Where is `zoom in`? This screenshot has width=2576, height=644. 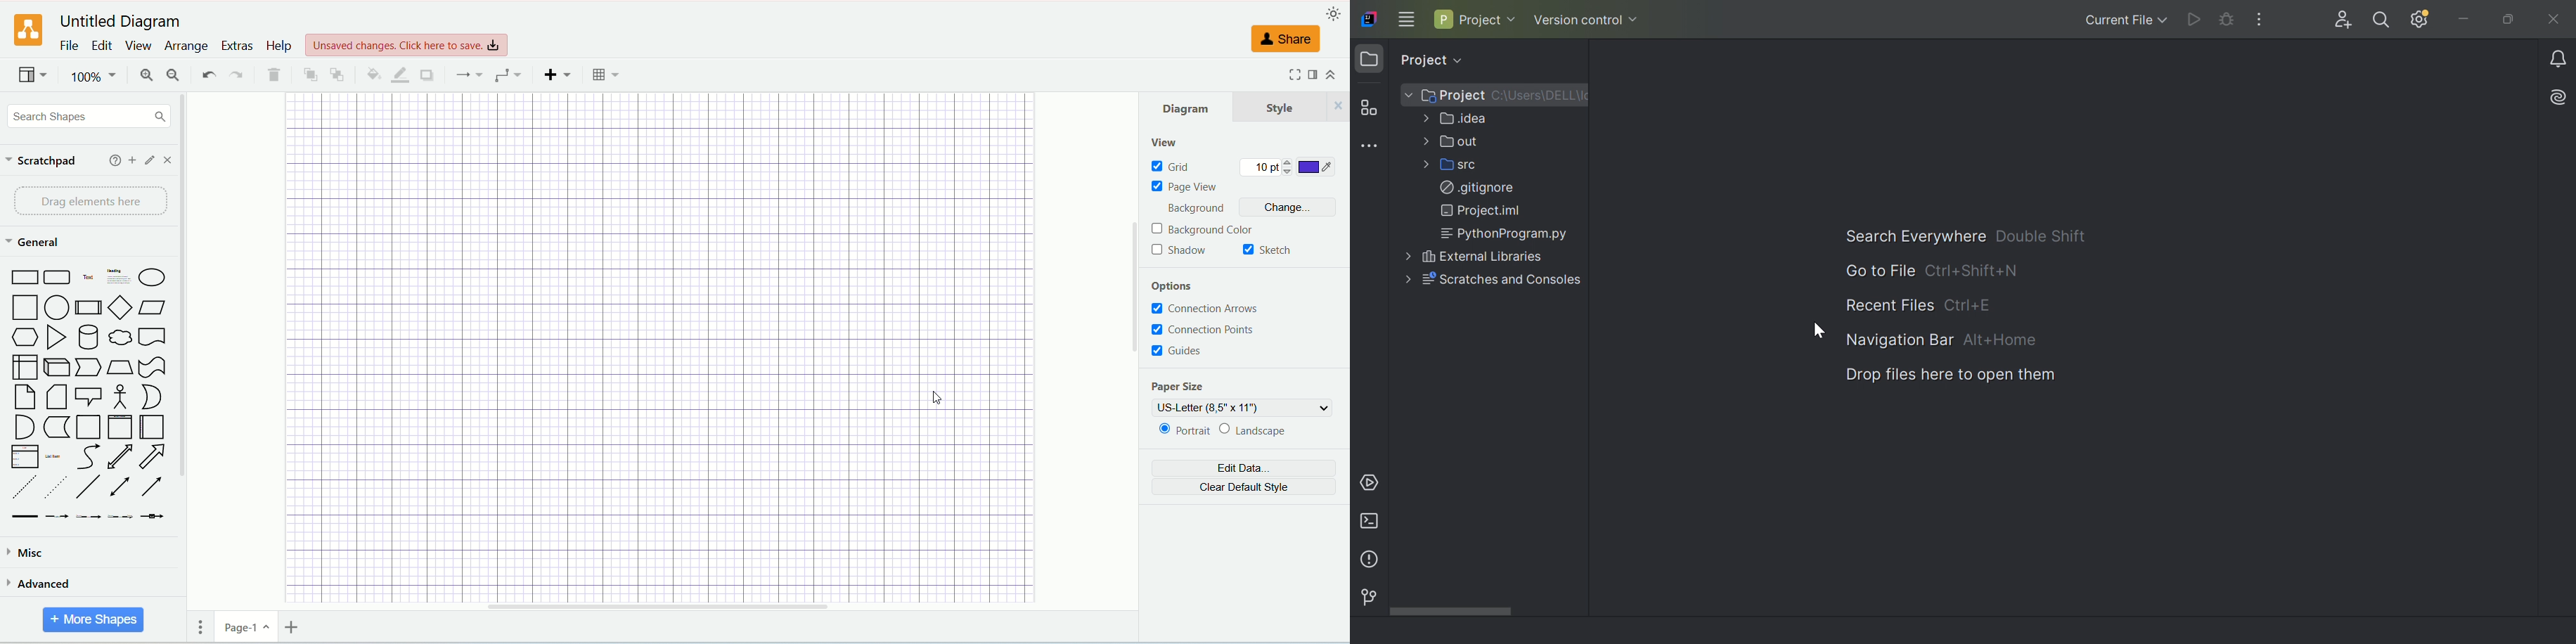
zoom in is located at coordinates (146, 76).